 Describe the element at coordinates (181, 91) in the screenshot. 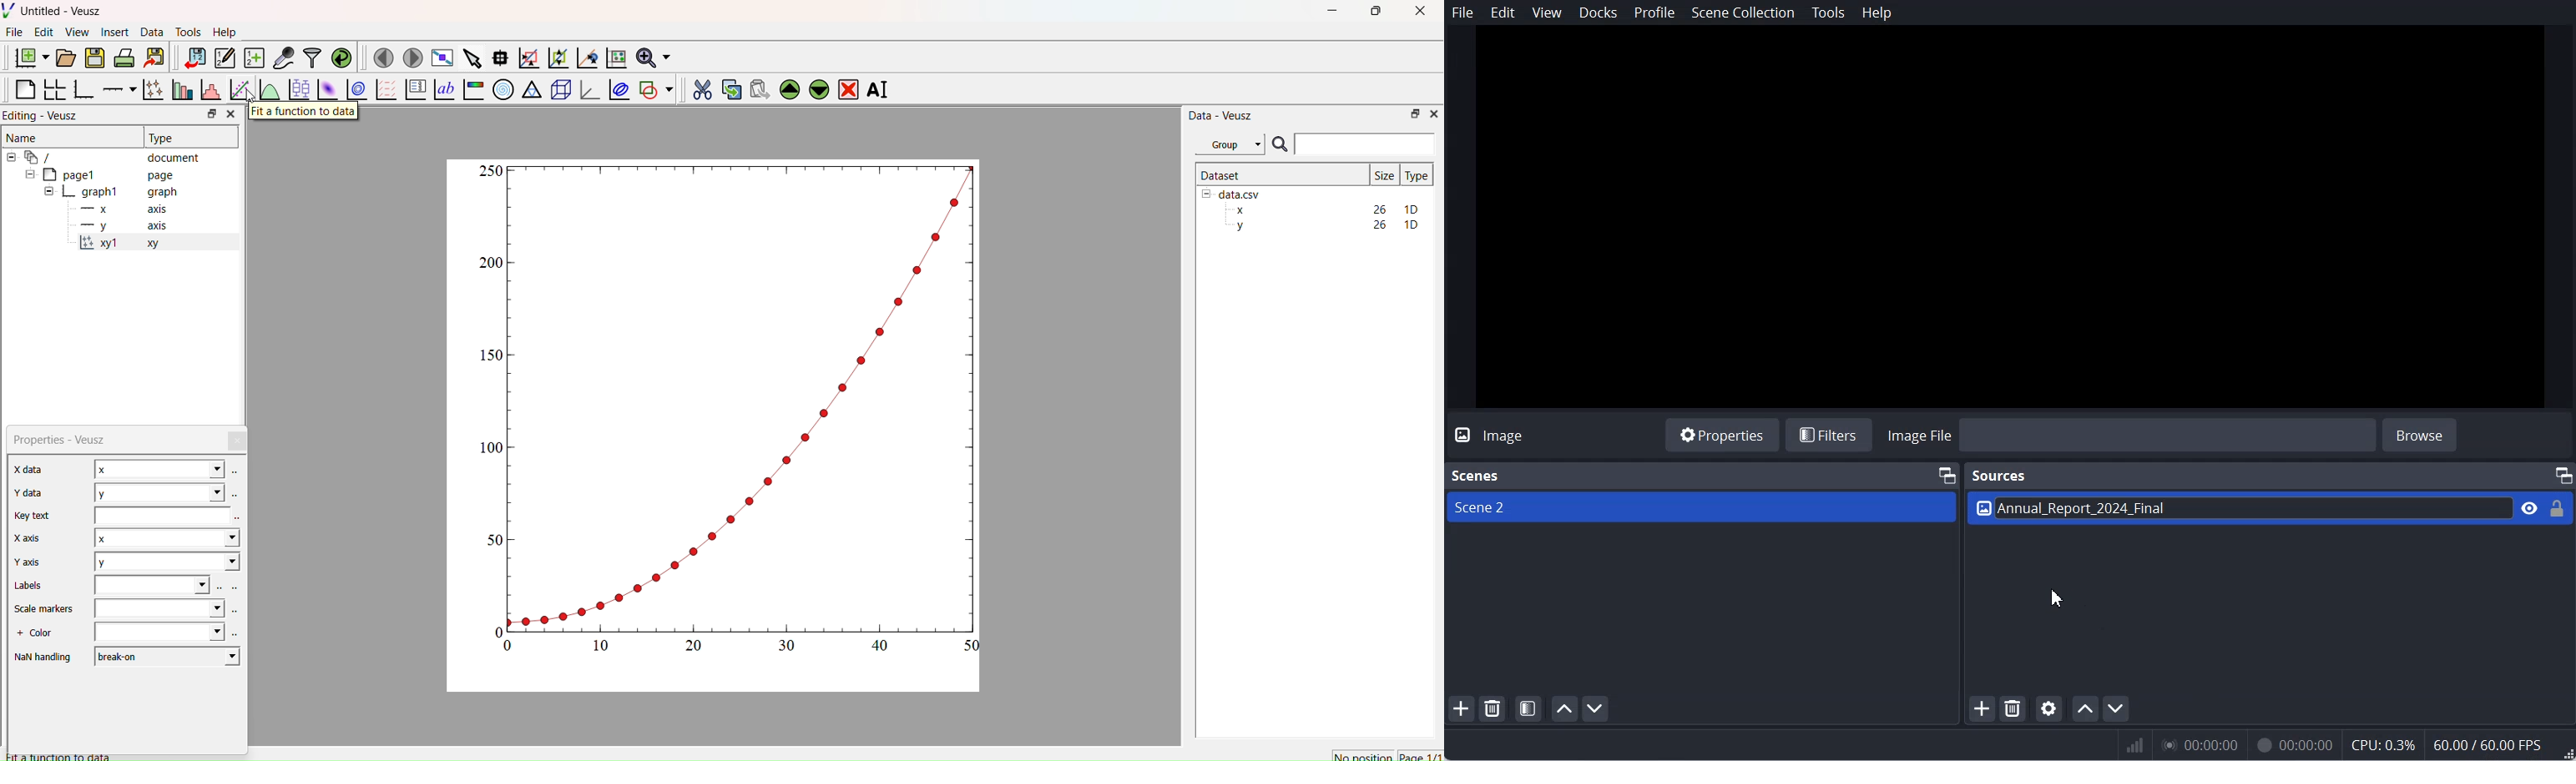

I see `Plot bar charts` at that location.